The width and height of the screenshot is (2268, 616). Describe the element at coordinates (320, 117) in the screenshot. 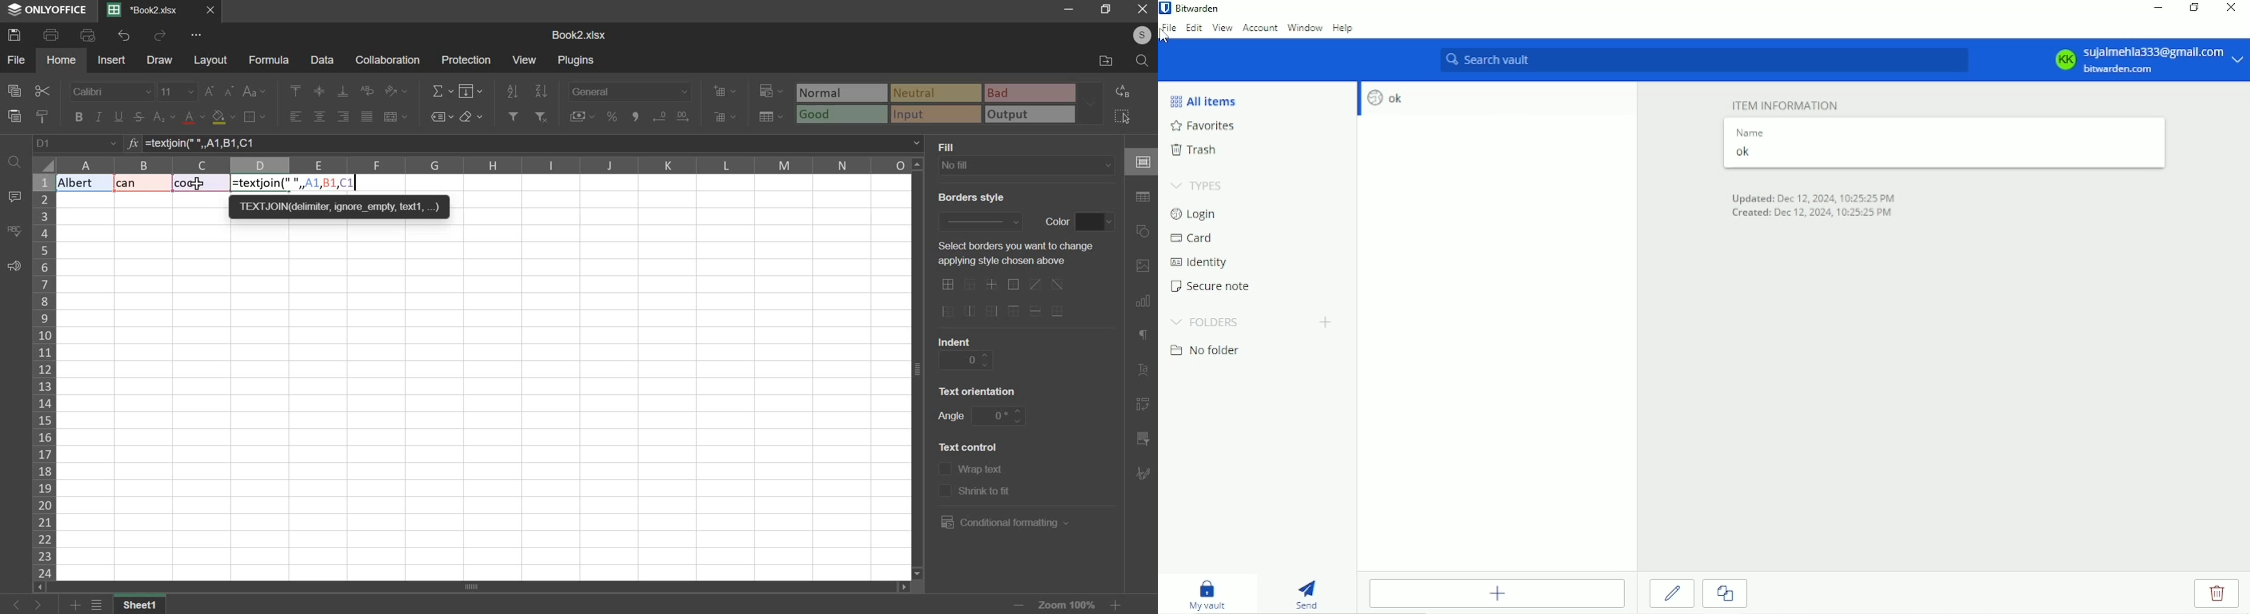

I see `align center` at that location.